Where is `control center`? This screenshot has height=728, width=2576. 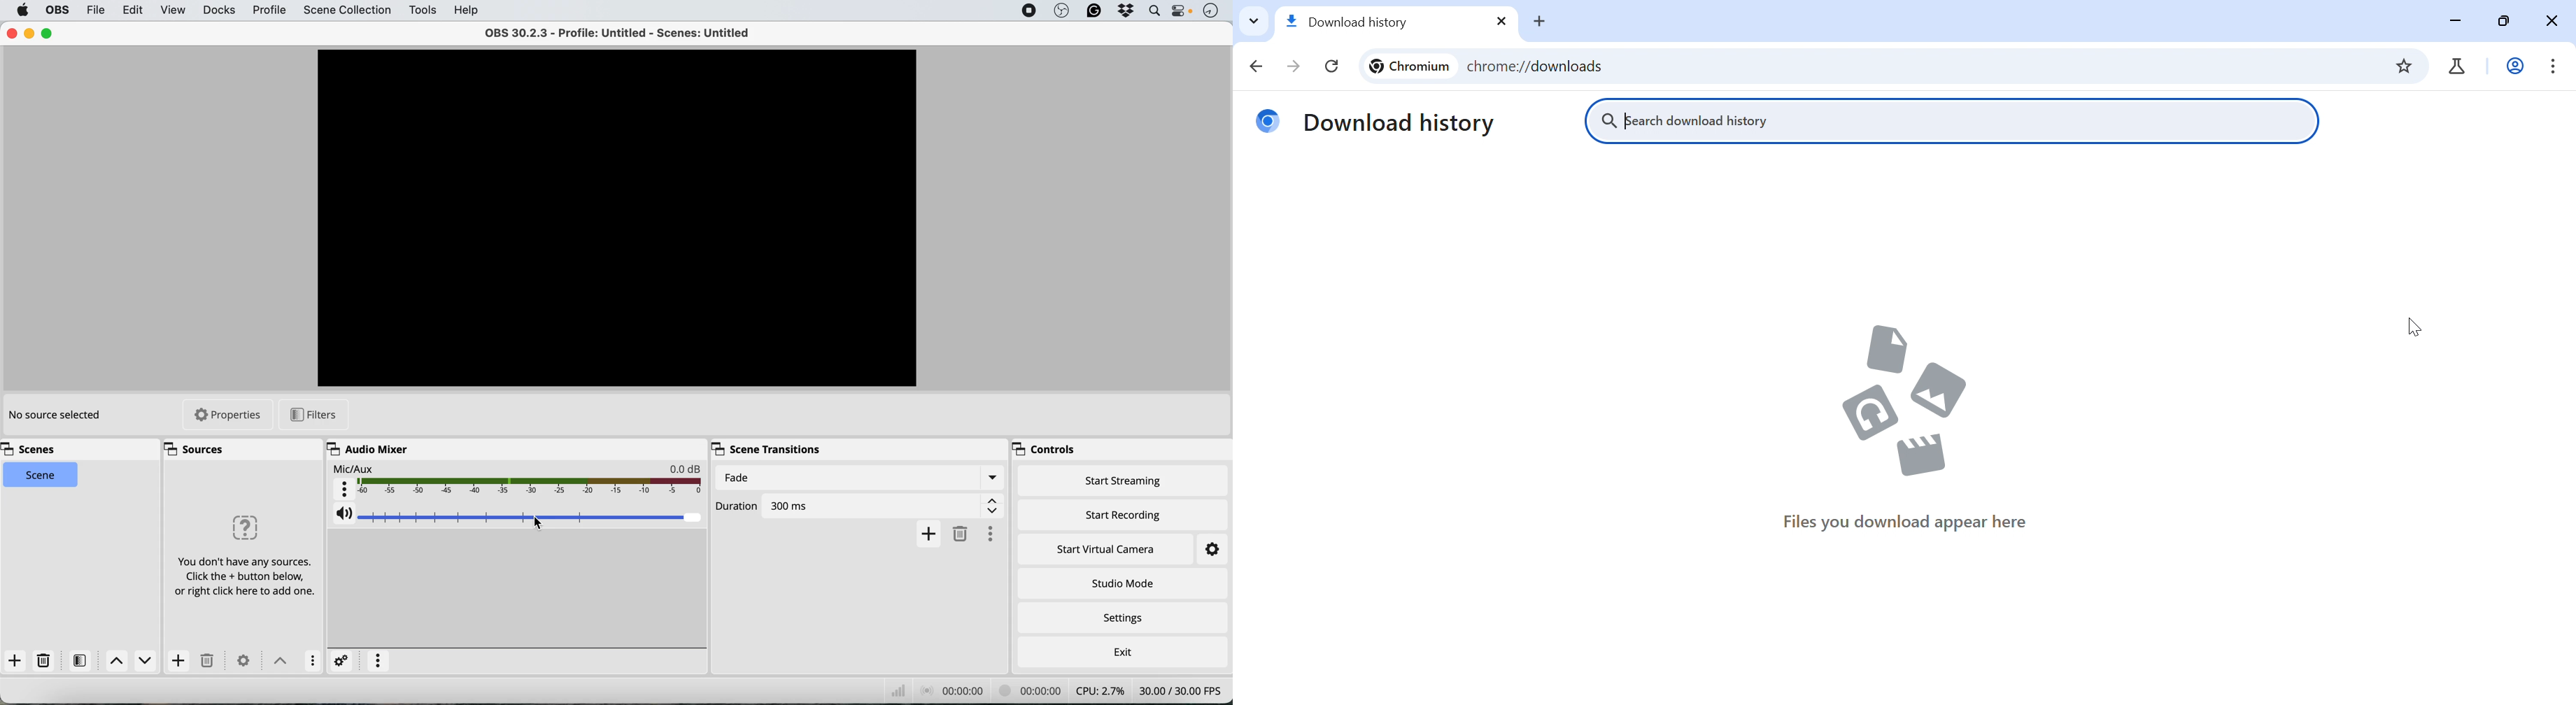
control center is located at coordinates (1184, 12).